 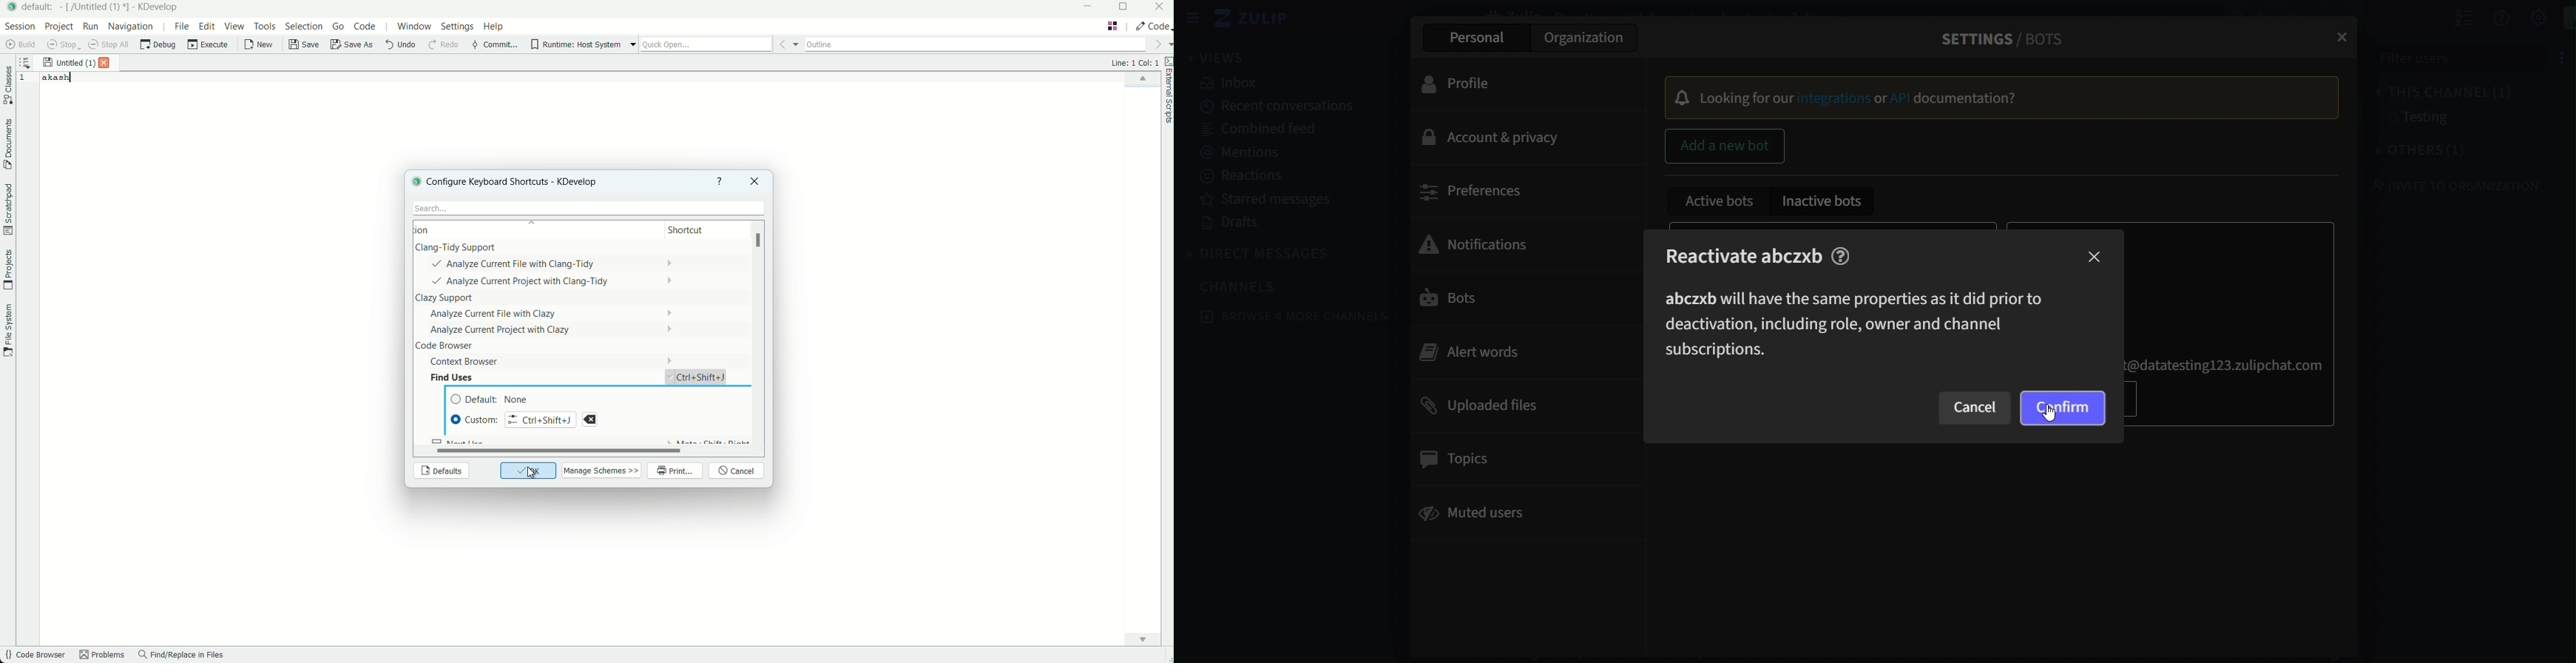 I want to click on zulip, so click(x=1259, y=19).